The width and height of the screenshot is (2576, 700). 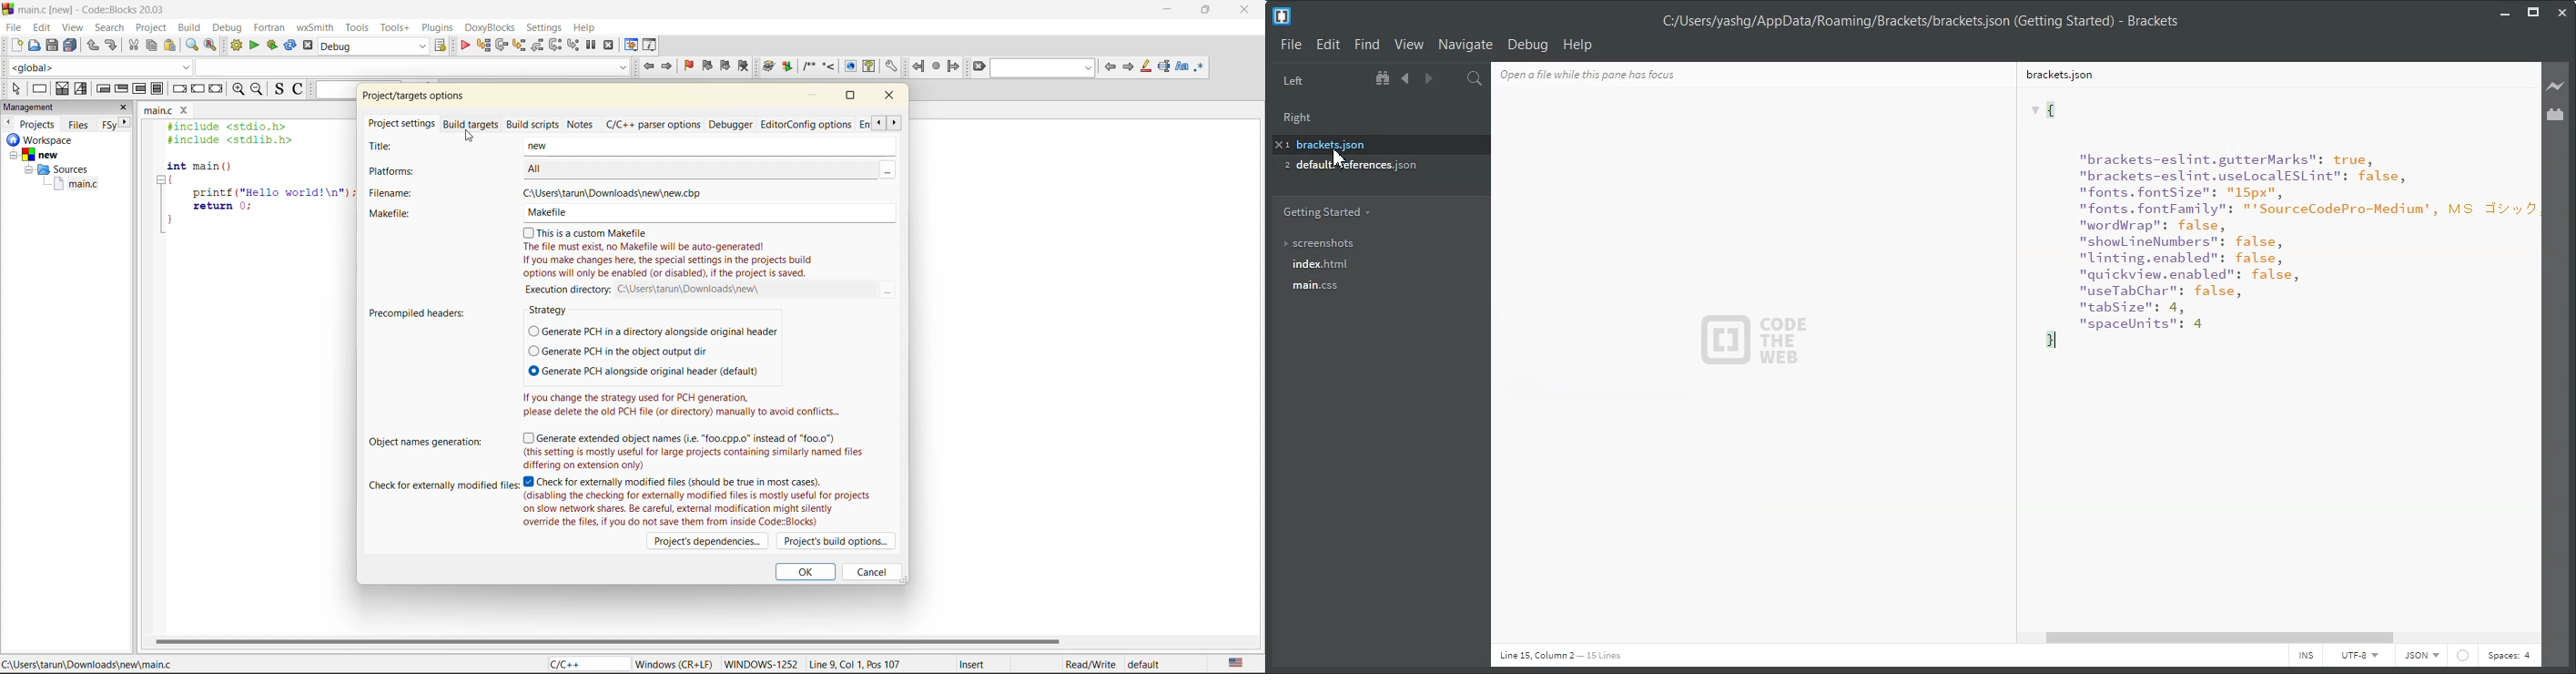 I want to click on run to cursor, so click(x=483, y=44).